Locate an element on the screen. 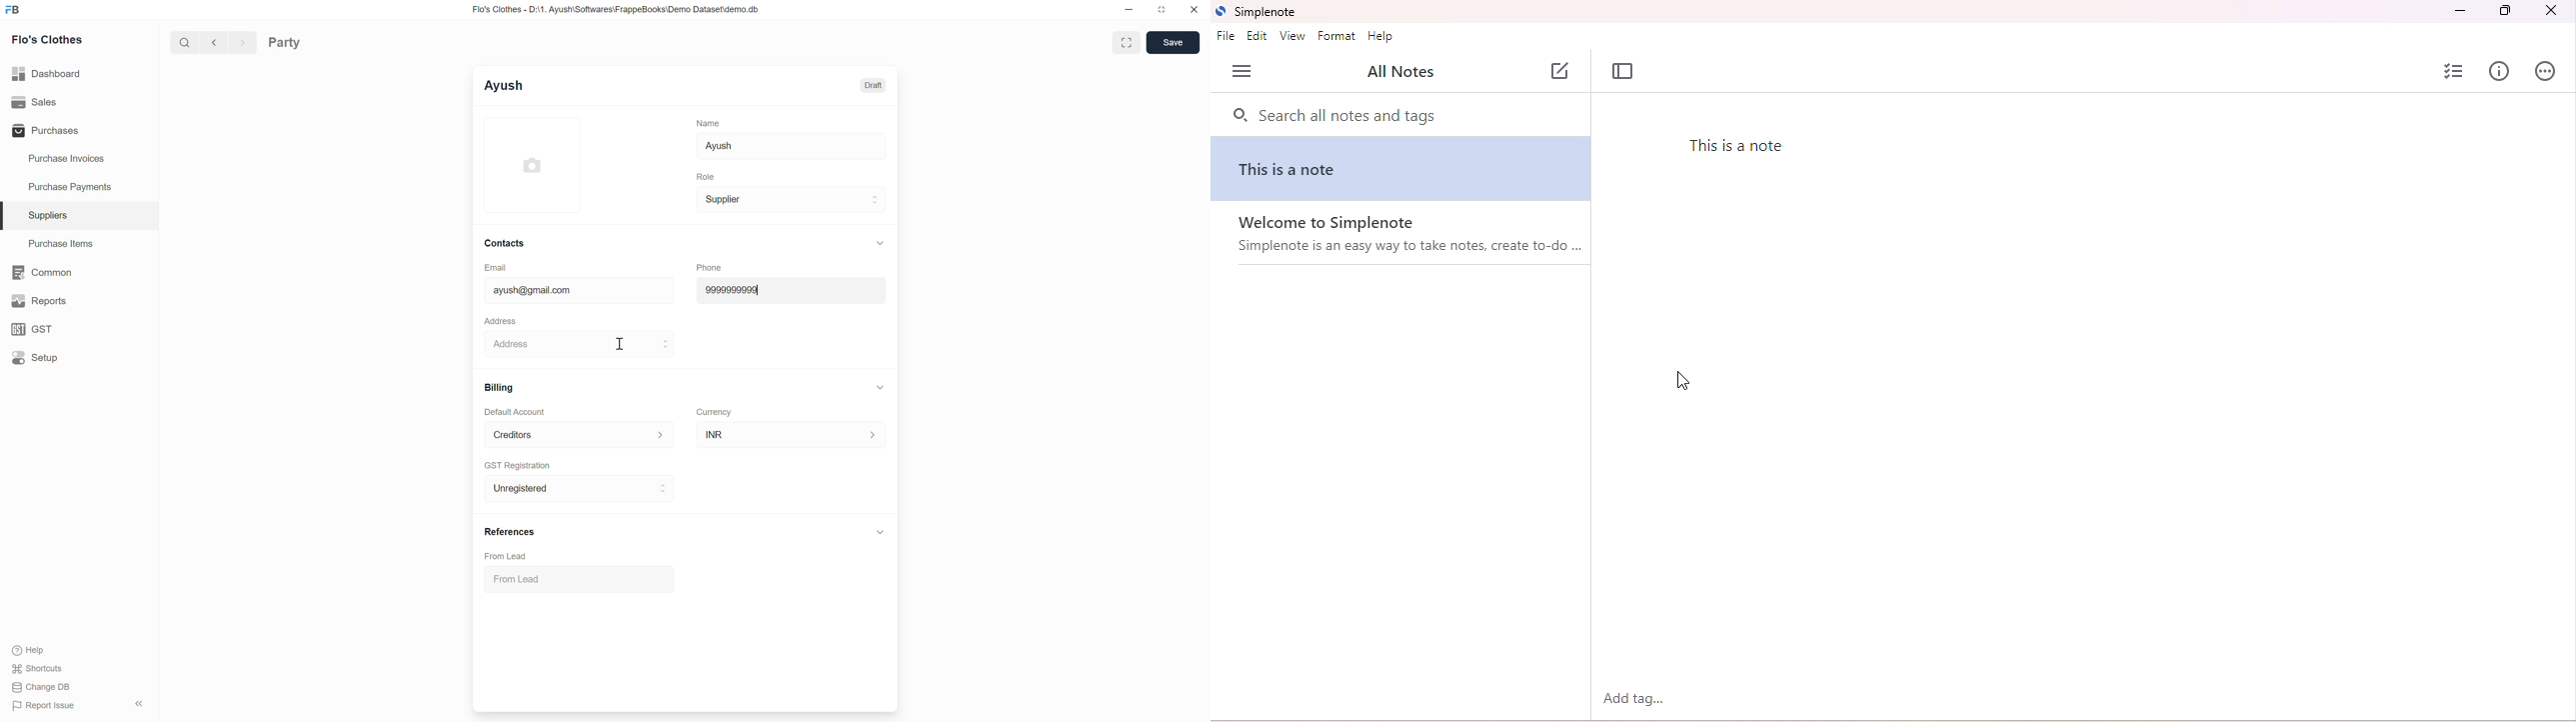  Supplier is located at coordinates (791, 200).